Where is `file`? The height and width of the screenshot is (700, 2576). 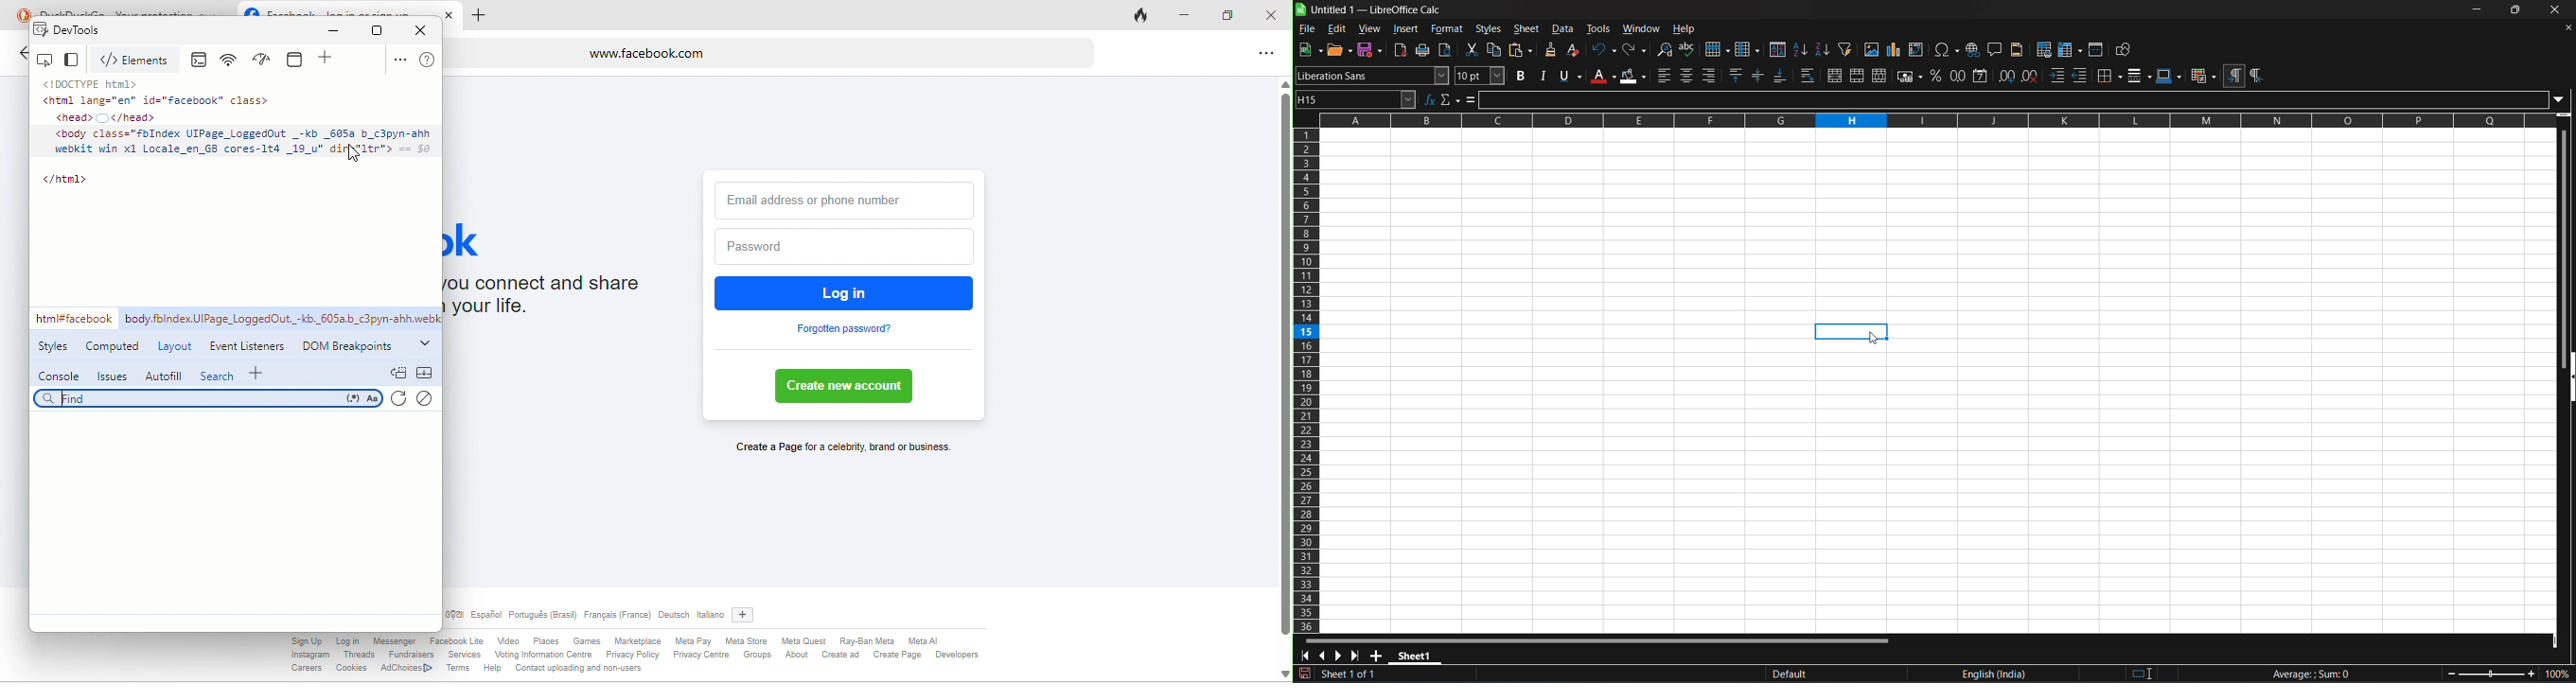 file is located at coordinates (1307, 29).